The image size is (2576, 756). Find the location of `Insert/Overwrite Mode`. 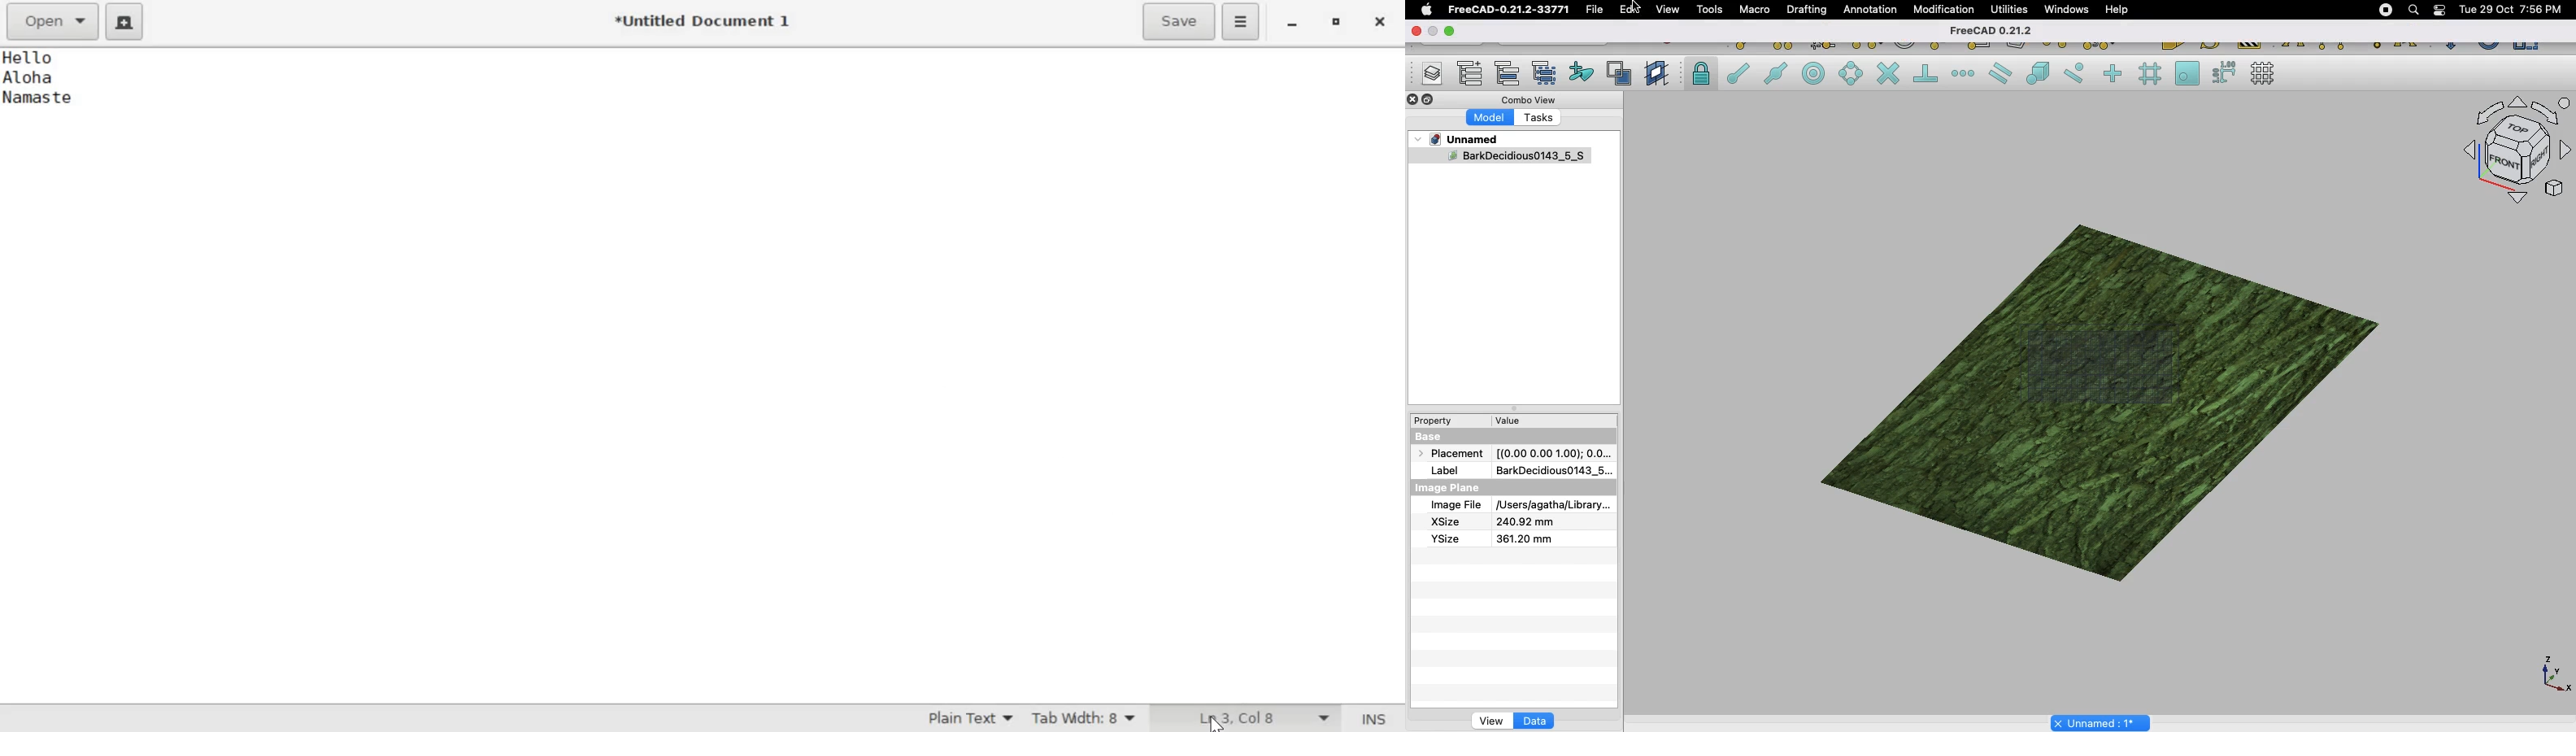

Insert/Overwrite Mode is located at coordinates (1374, 717).